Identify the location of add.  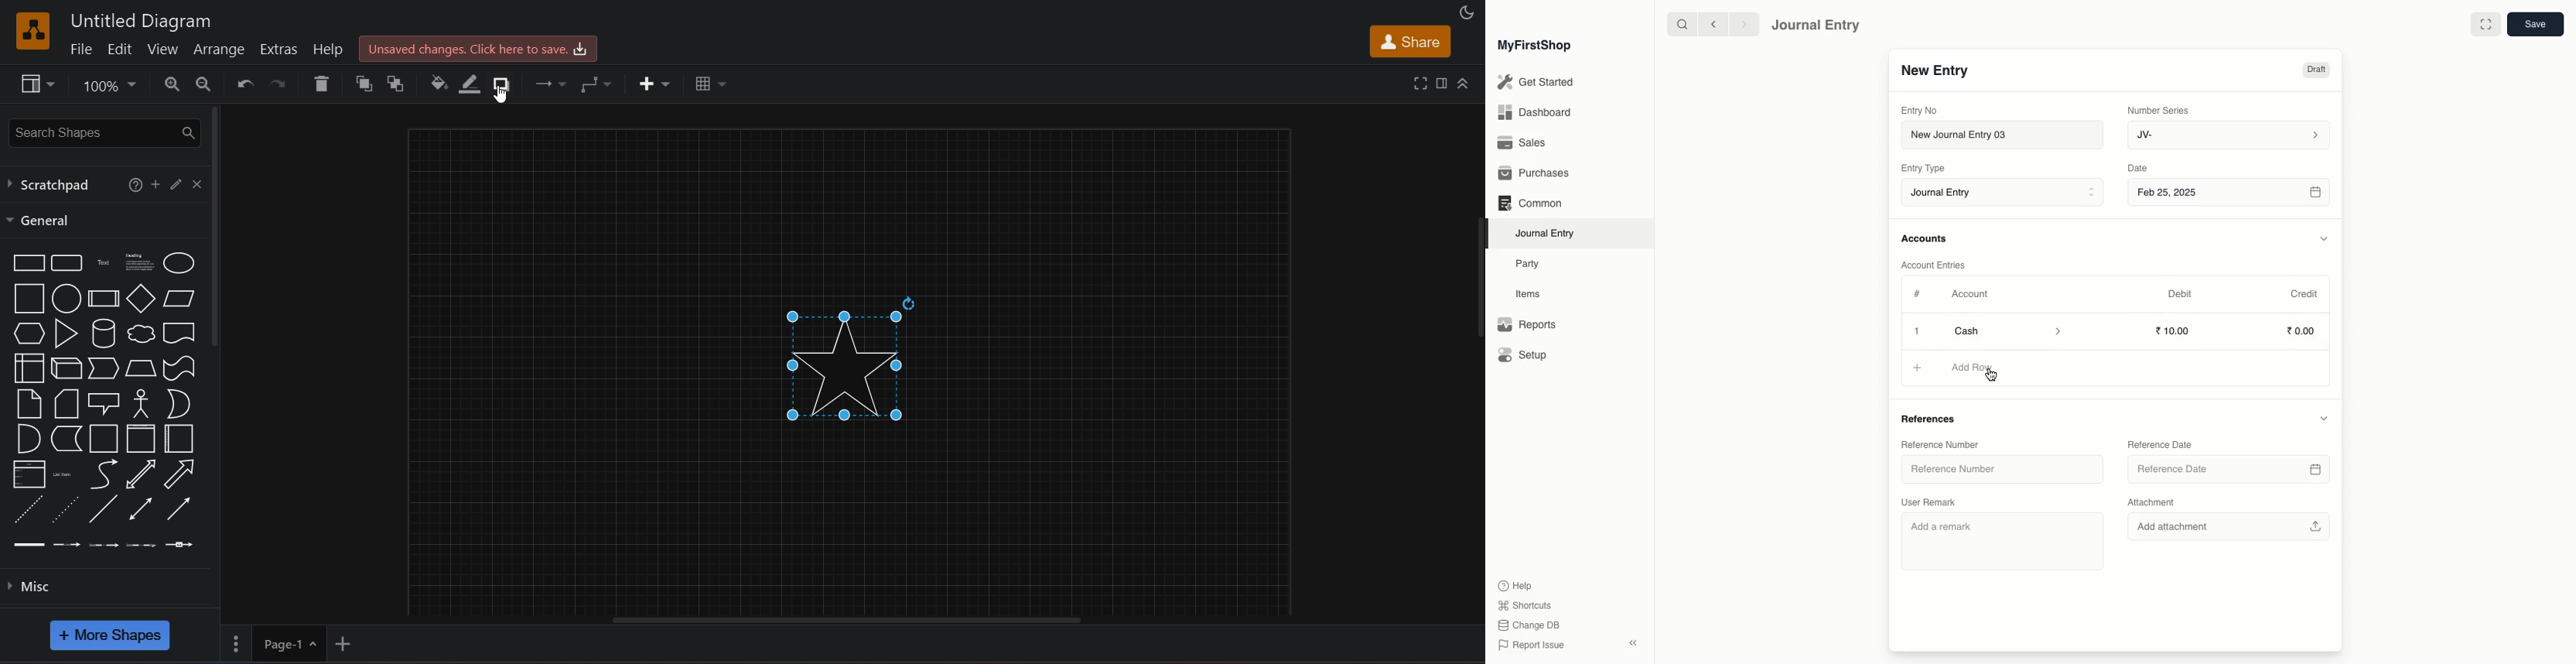
(155, 183).